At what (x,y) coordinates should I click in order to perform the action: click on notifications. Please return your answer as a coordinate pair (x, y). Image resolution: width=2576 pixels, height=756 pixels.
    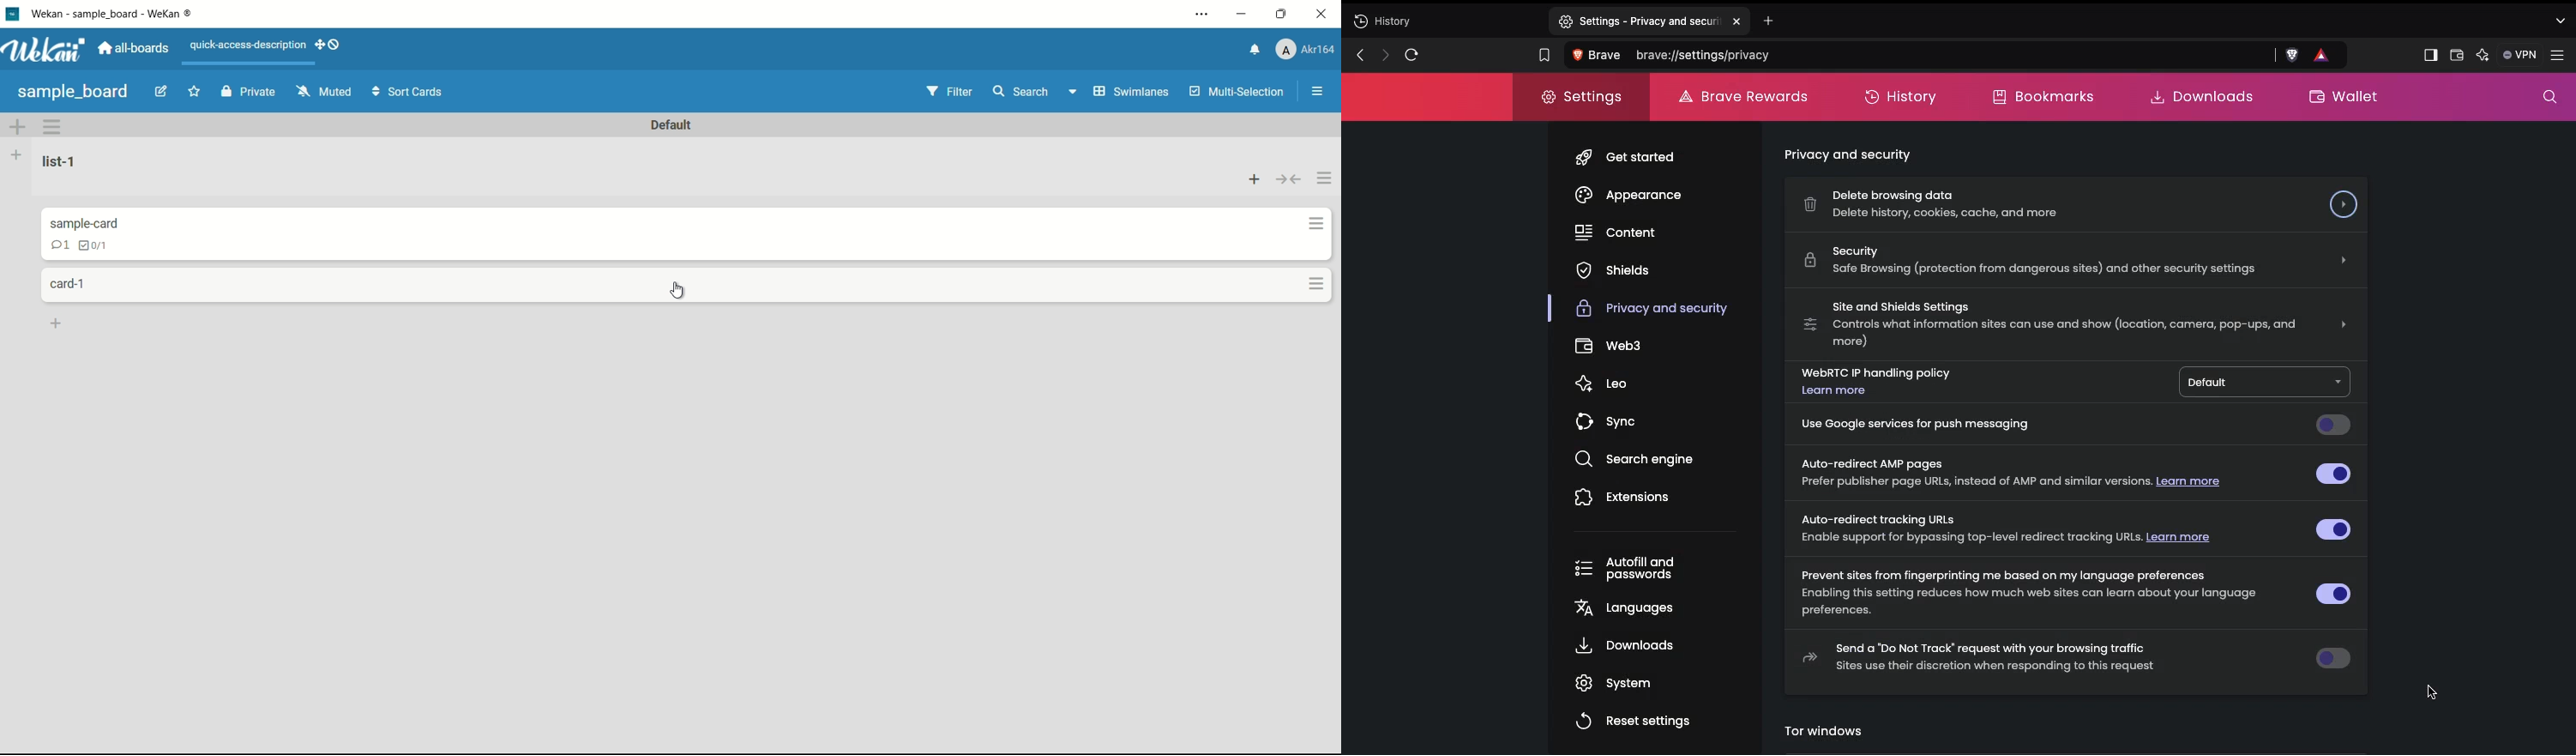
    Looking at the image, I should click on (1256, 49).